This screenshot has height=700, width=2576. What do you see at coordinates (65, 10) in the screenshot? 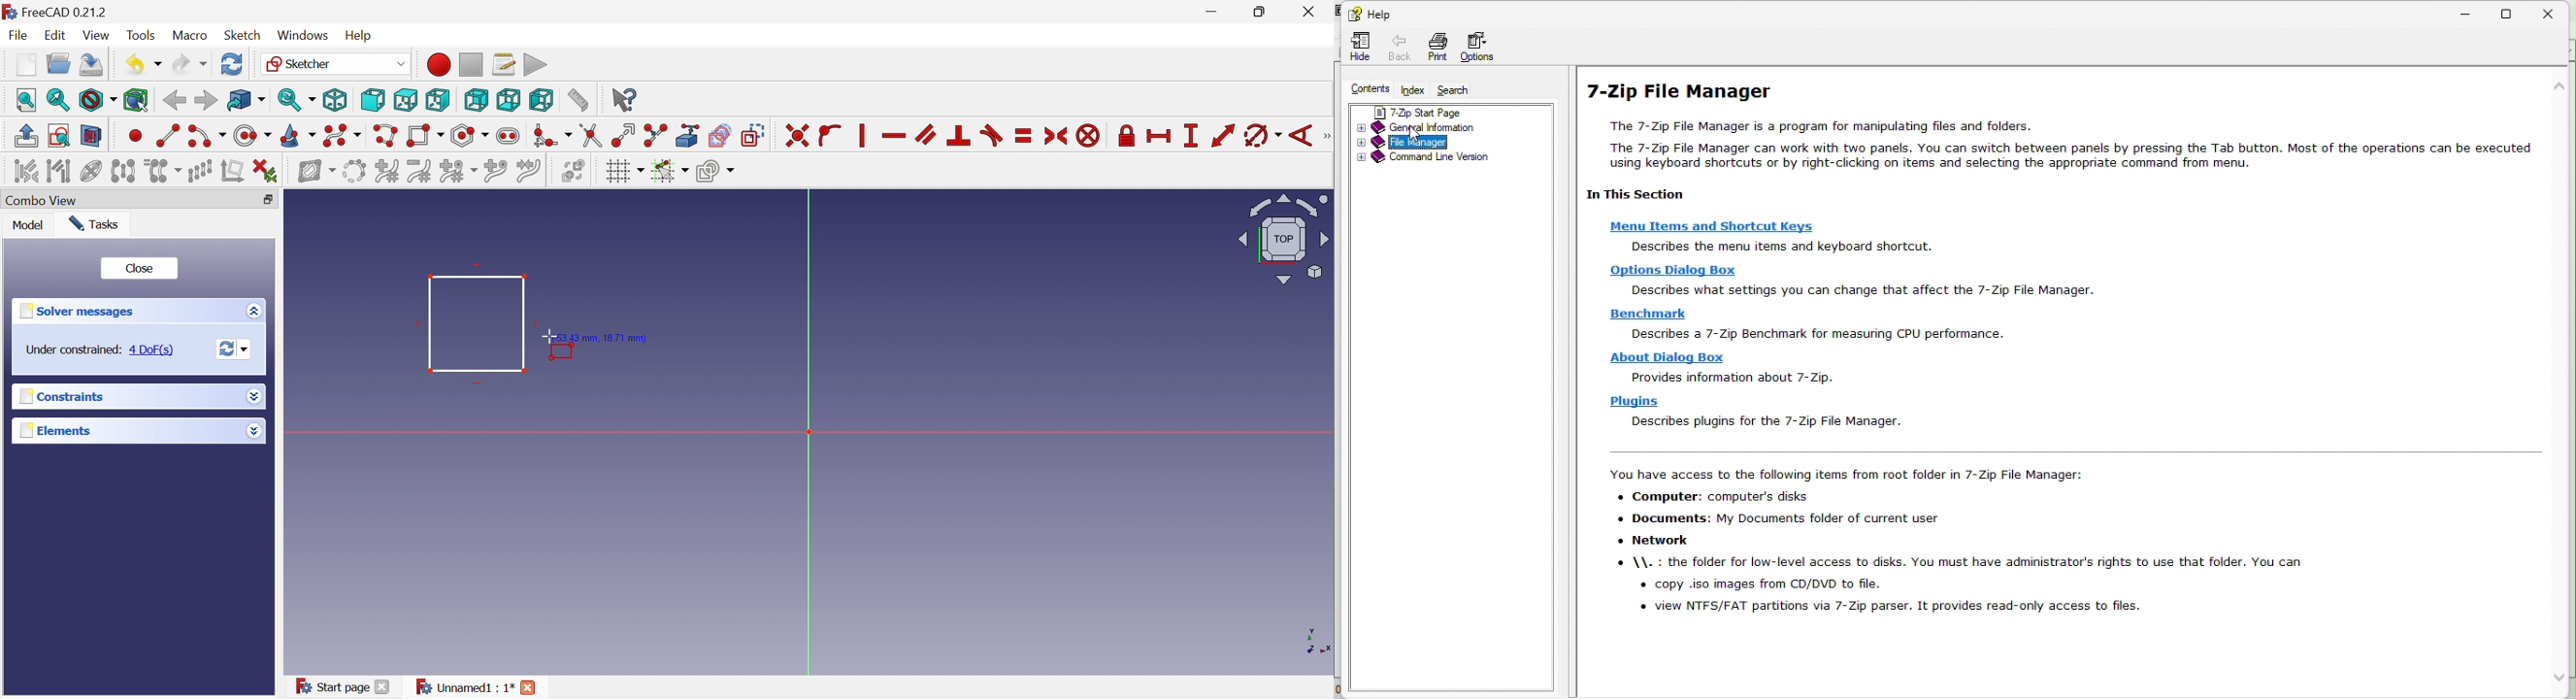
I see `Free CAD0.21.2` at bounding box center [65, 10].